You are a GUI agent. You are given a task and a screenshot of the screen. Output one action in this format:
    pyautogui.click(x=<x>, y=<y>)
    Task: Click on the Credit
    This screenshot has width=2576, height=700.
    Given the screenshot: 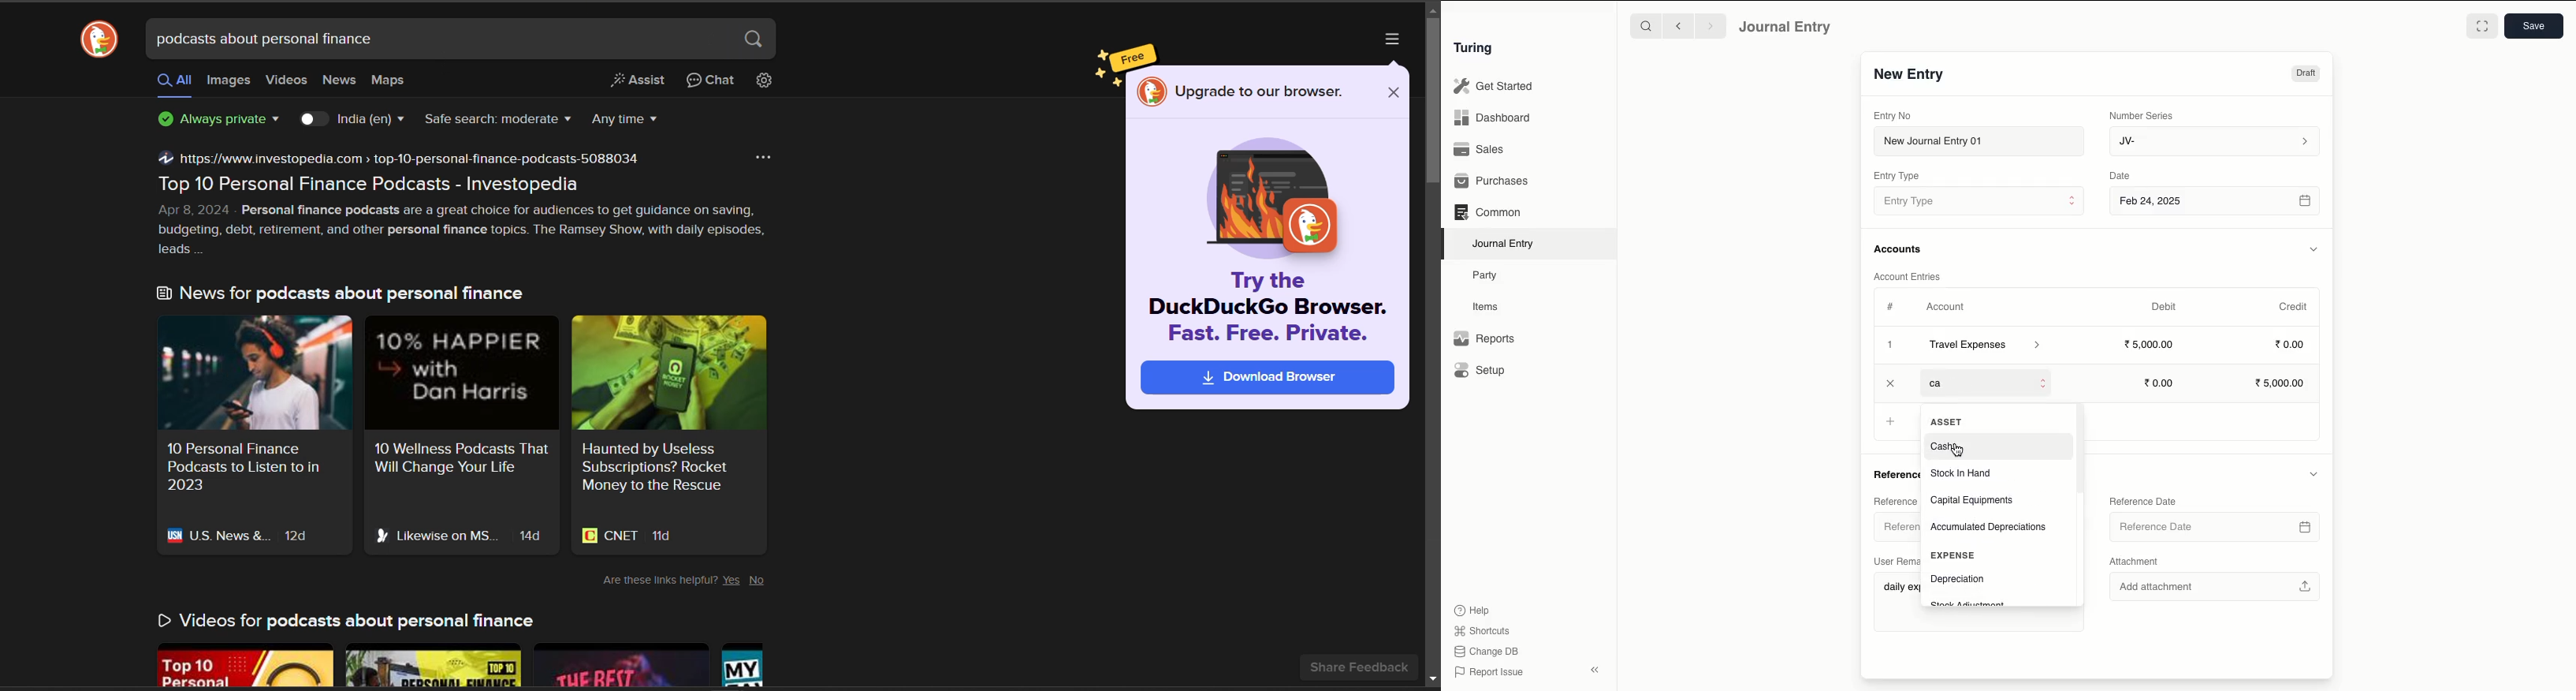 What is the action you would take?
    pyautogui.click(x=2295, y=307)
    